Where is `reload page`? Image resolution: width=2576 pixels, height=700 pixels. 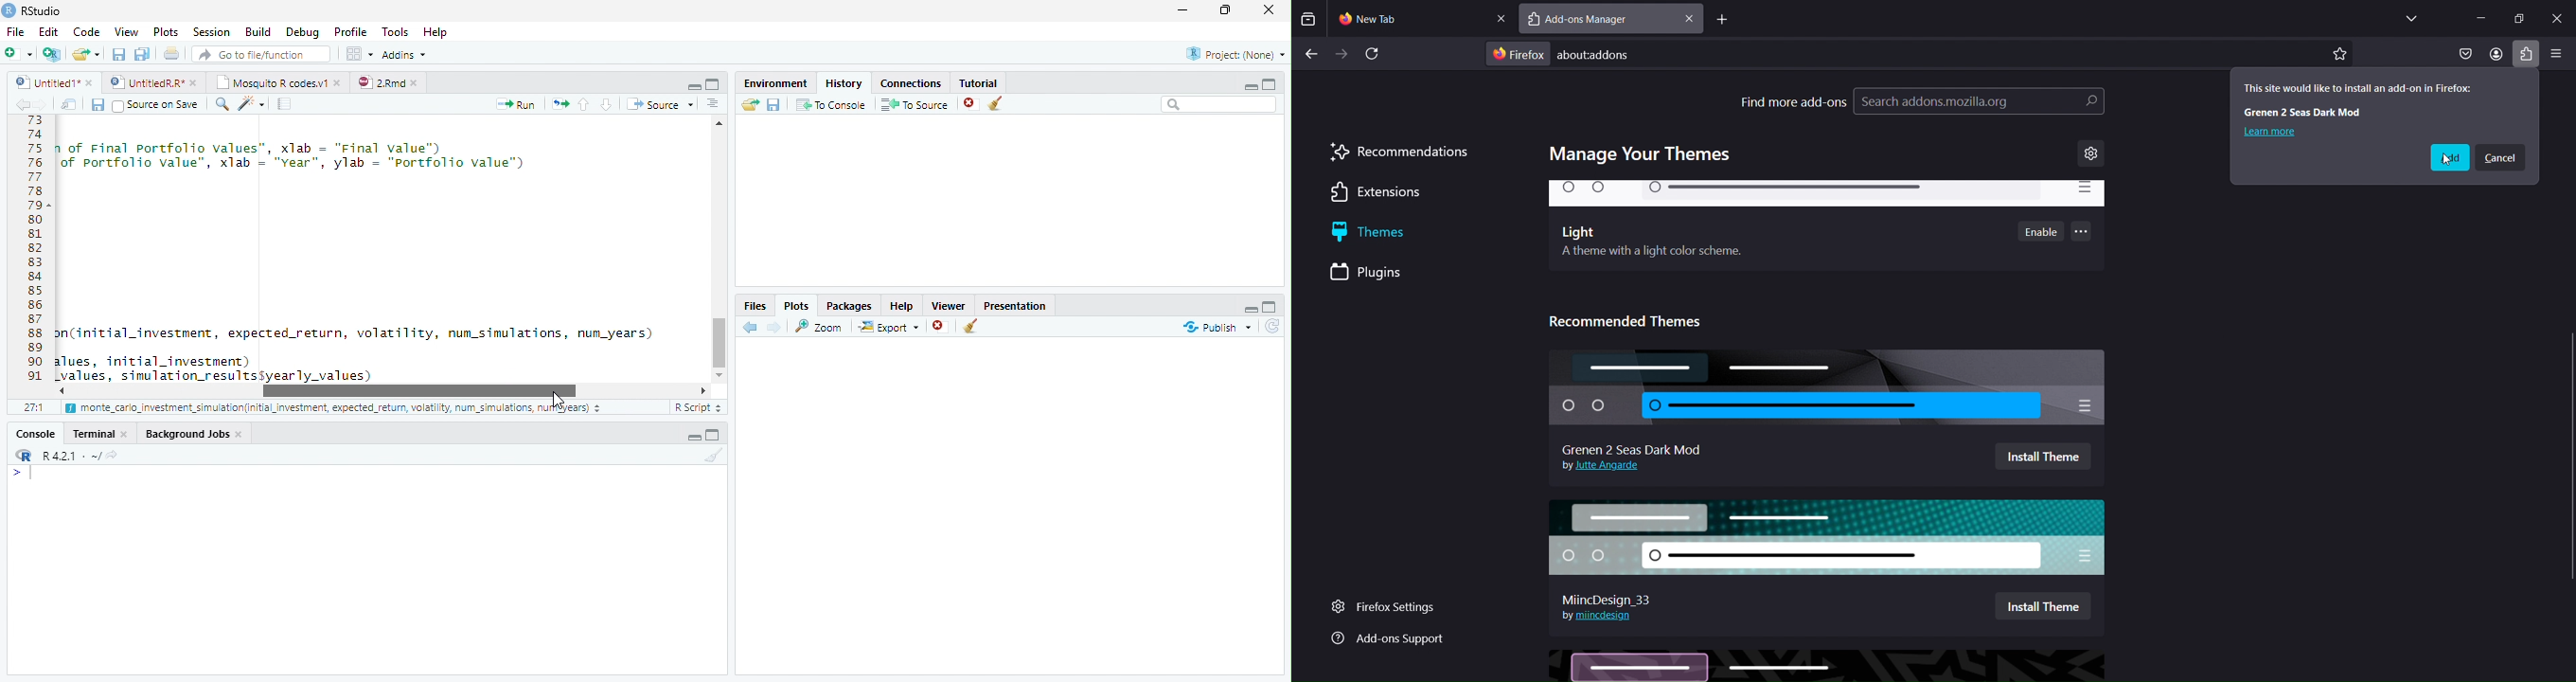 reload page is located at coordinates (1376, 54).